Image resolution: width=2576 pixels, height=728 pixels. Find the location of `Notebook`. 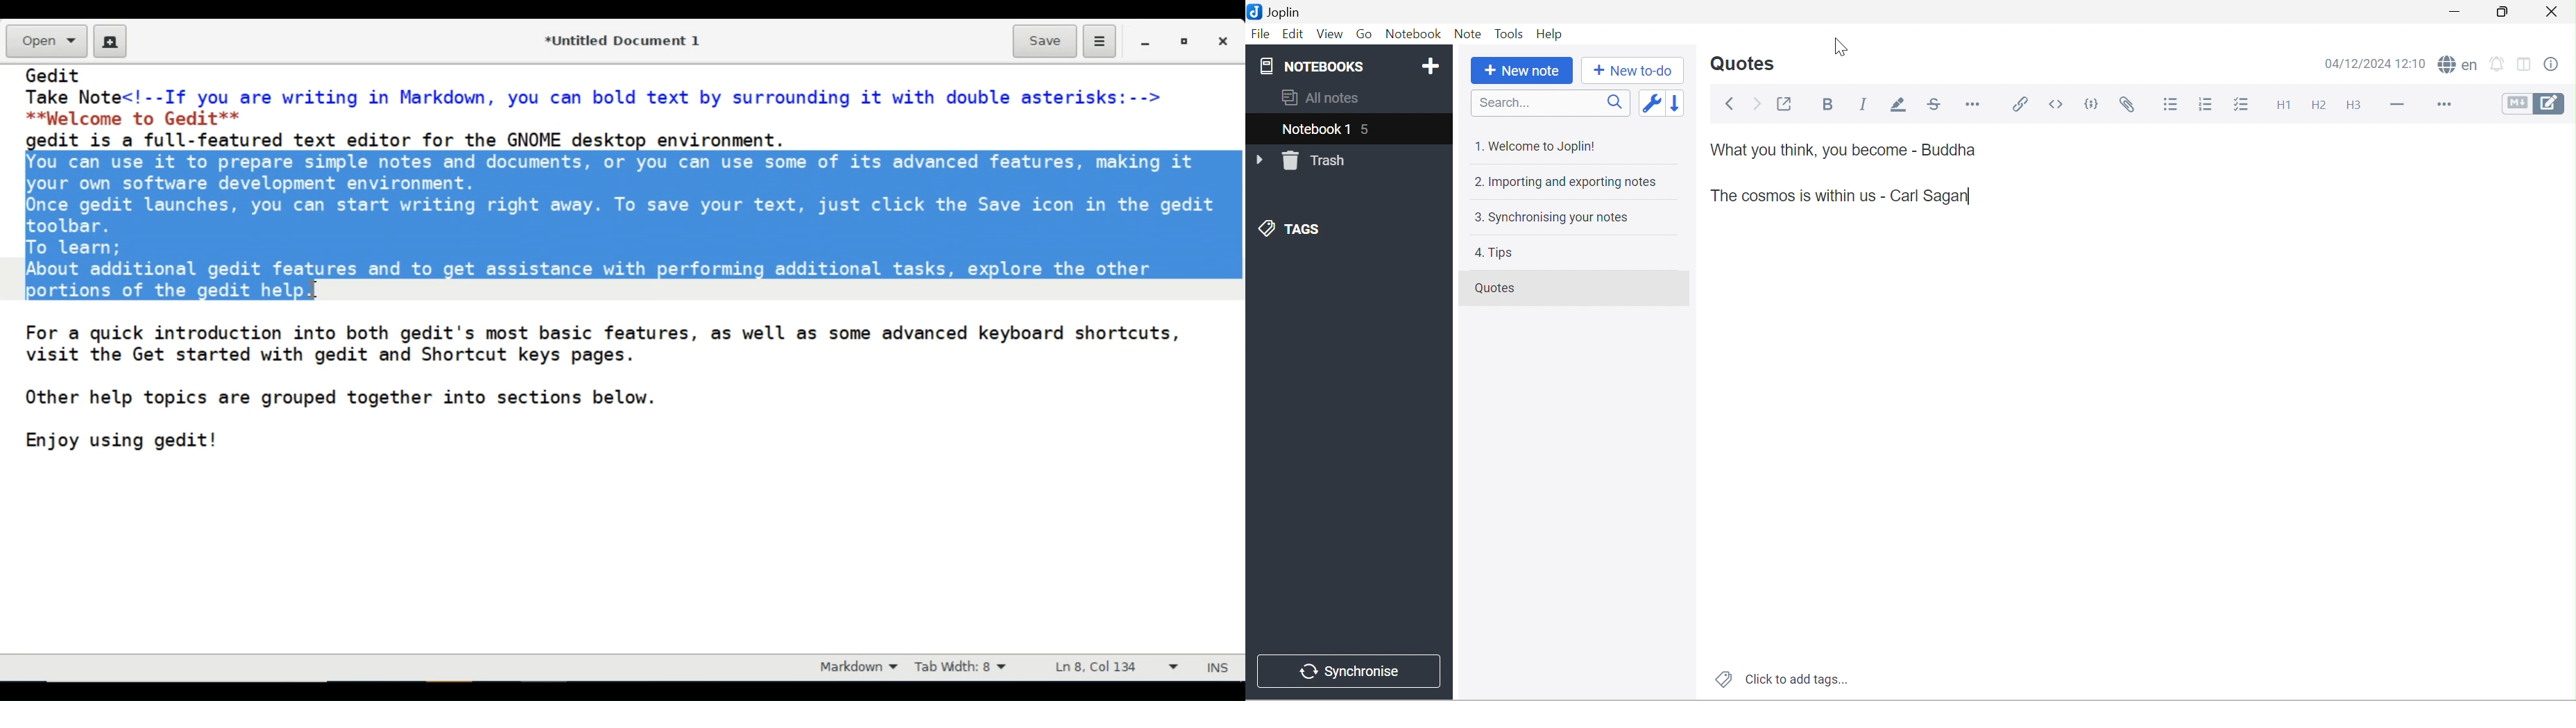

Notebook is located at coordinates (1415, 35).